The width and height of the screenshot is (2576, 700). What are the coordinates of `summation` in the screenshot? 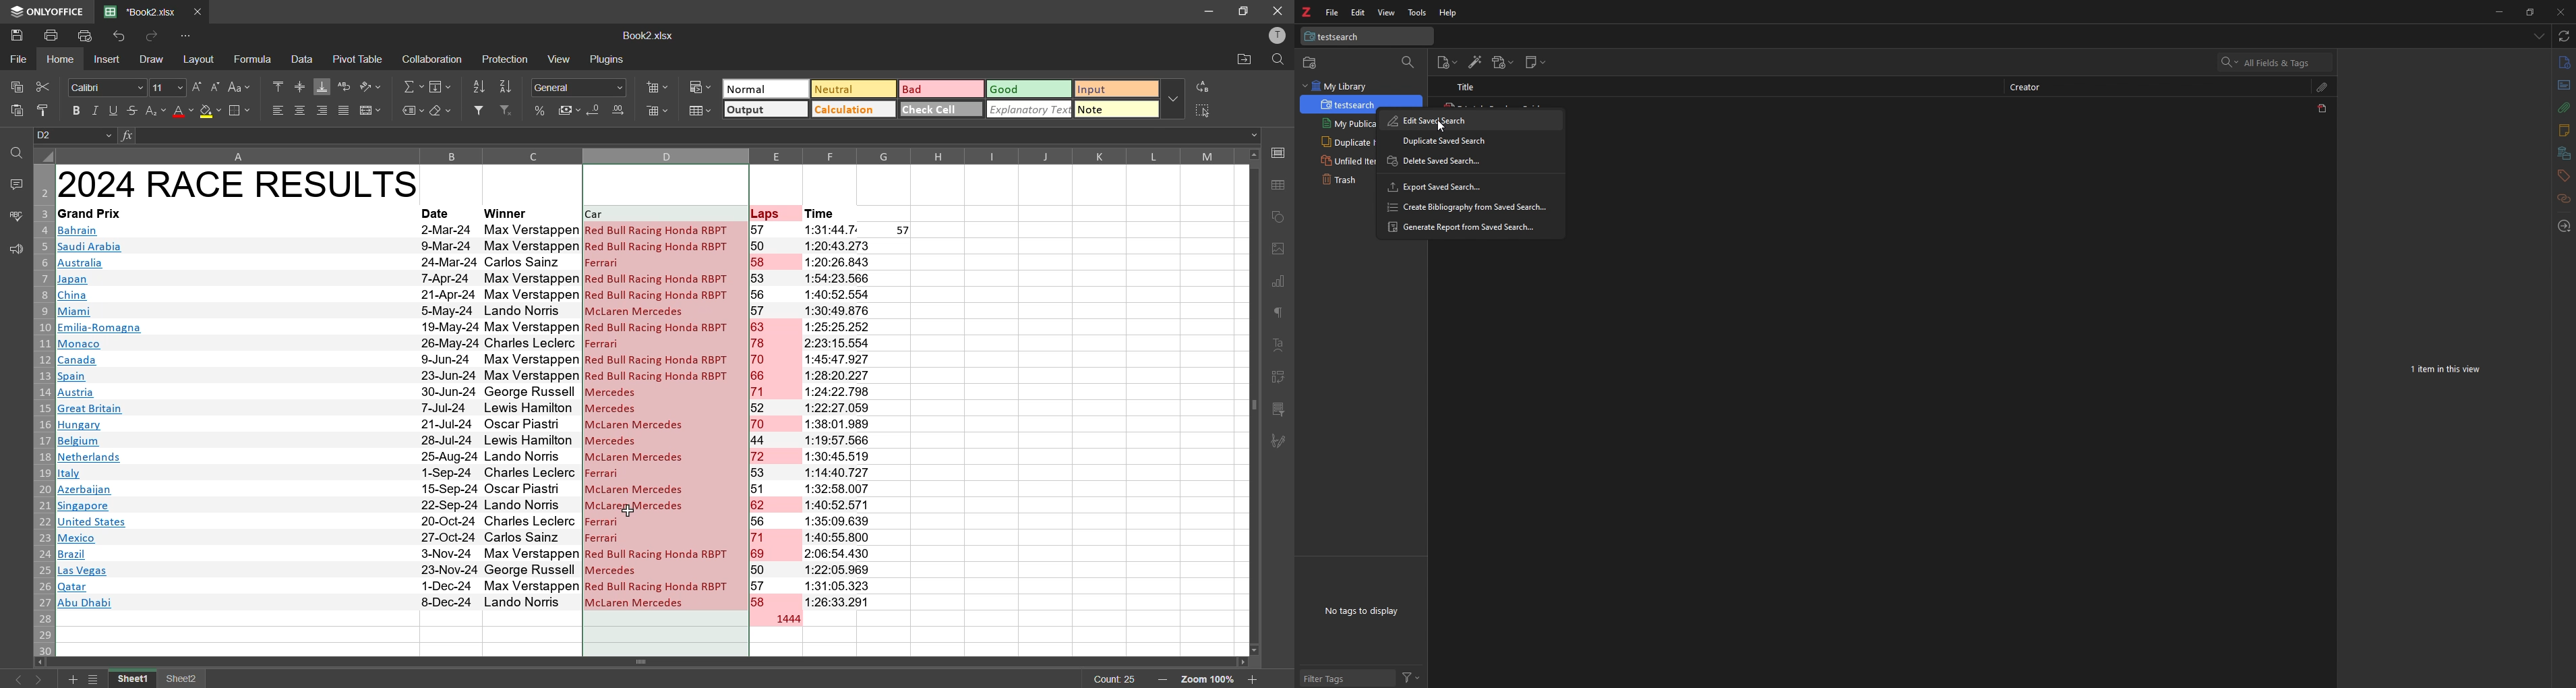 It's located at (413, 87).